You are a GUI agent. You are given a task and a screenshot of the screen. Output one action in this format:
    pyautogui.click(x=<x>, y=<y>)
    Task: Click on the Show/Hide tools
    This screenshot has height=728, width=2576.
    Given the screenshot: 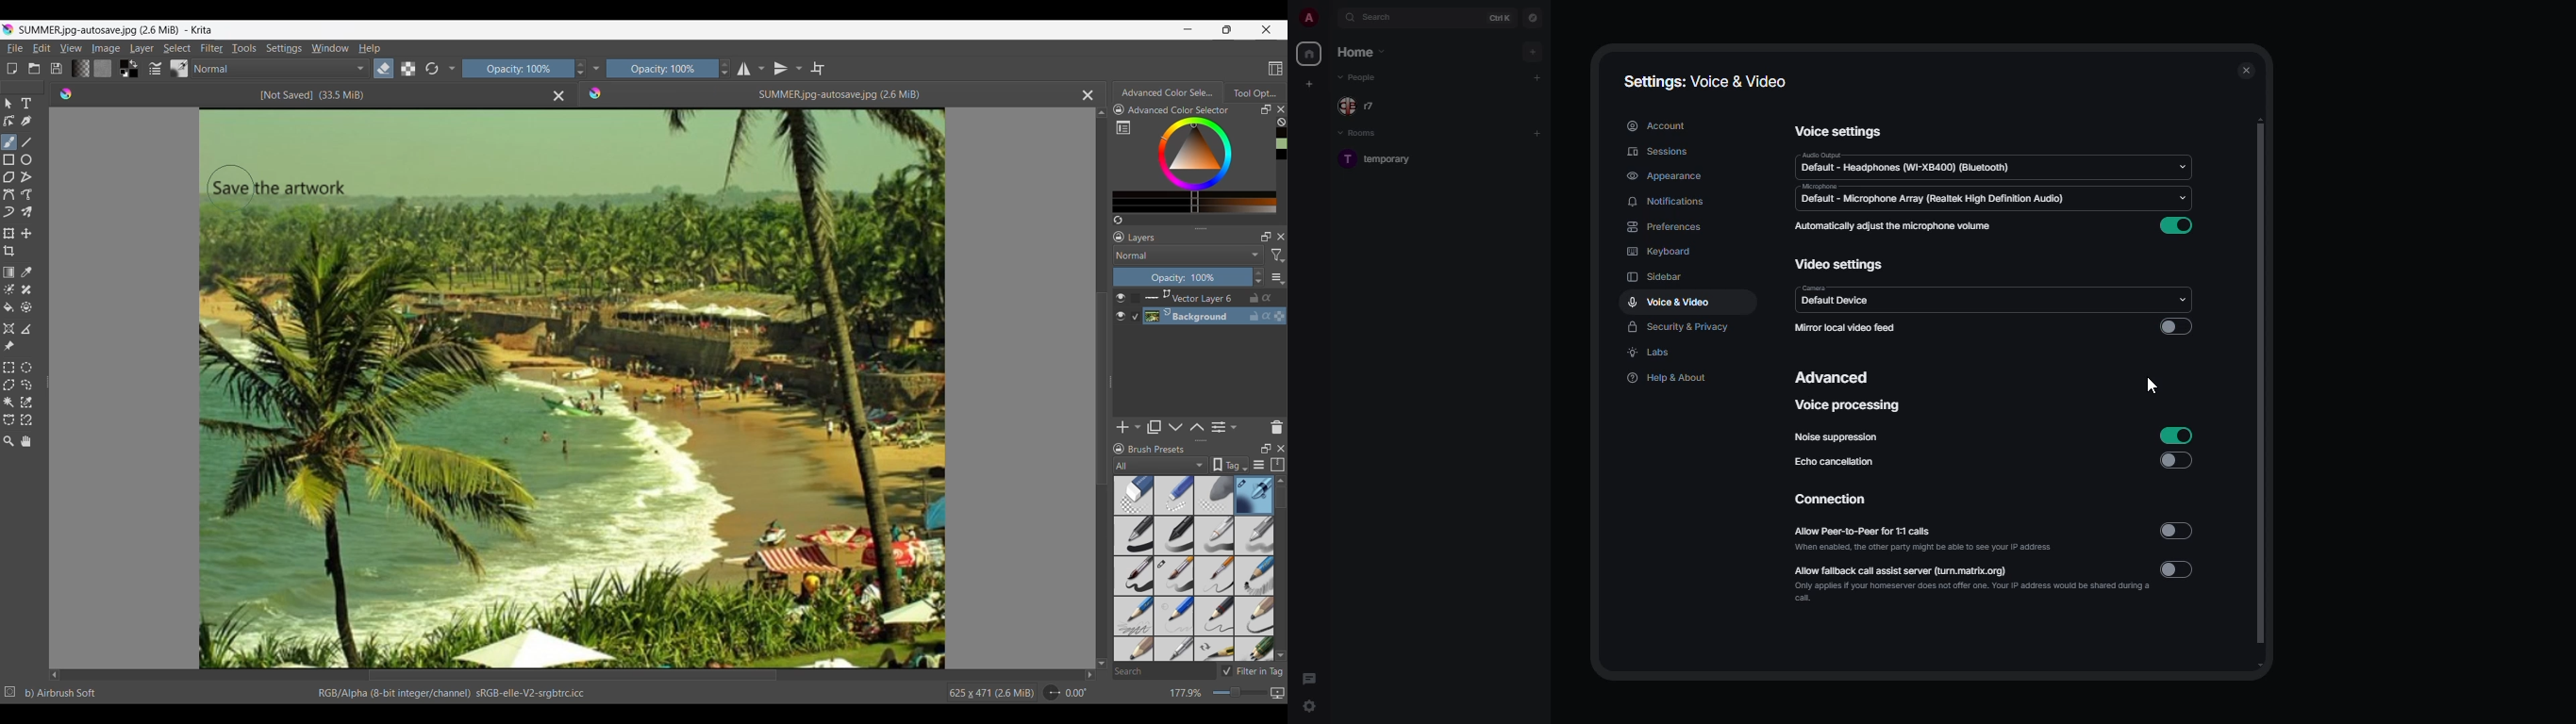 What is the action you would take?
    pyautogui.click(x=453, y=69)
    